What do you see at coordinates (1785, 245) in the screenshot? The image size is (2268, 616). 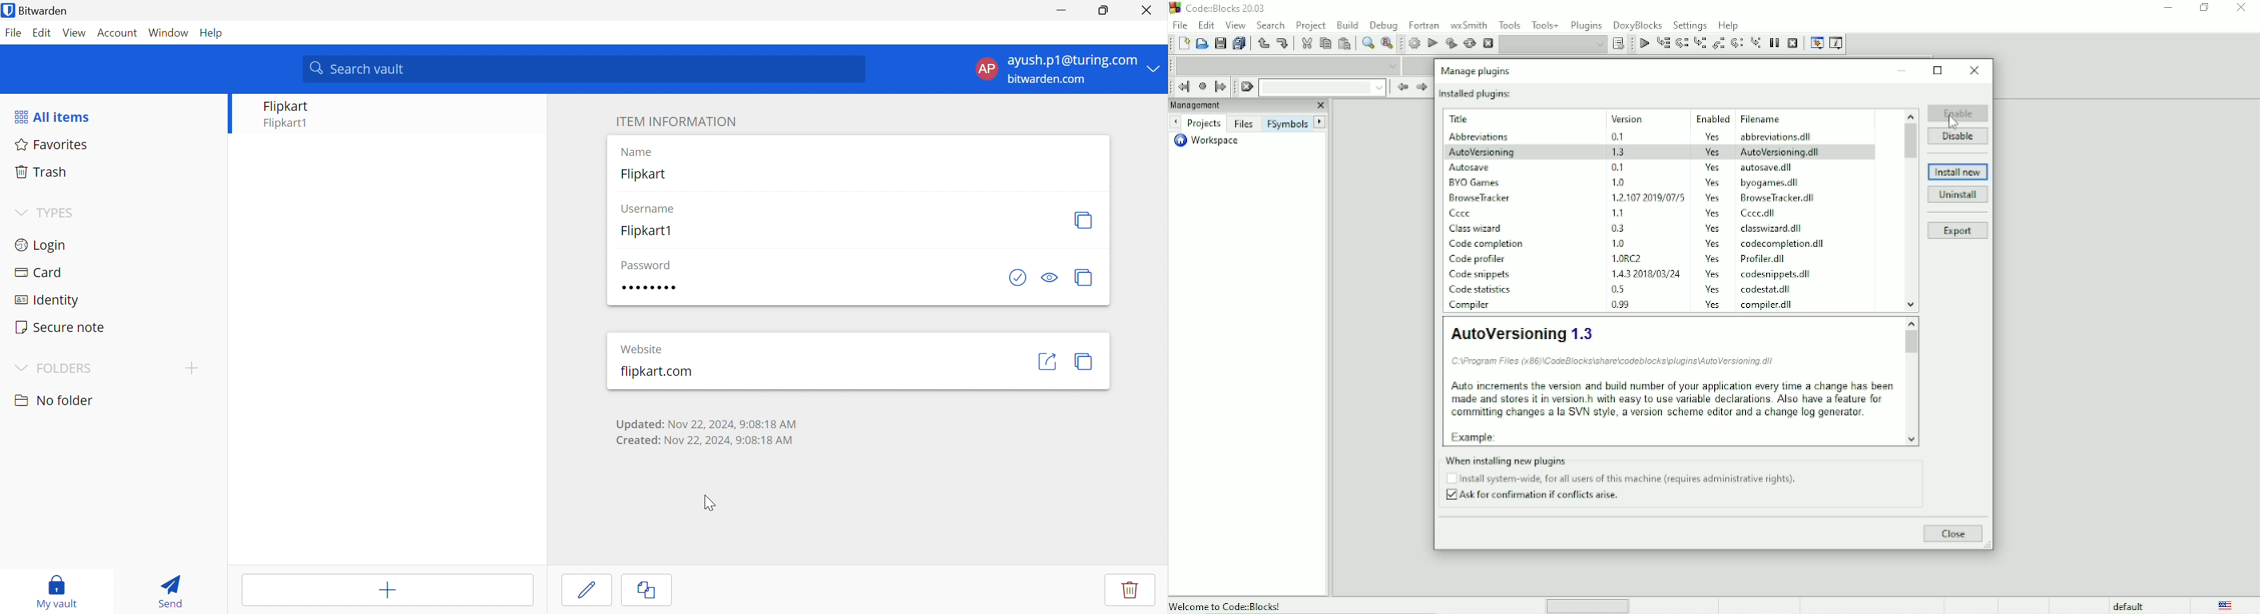 I see `file` at bounding box center [1785, 245].